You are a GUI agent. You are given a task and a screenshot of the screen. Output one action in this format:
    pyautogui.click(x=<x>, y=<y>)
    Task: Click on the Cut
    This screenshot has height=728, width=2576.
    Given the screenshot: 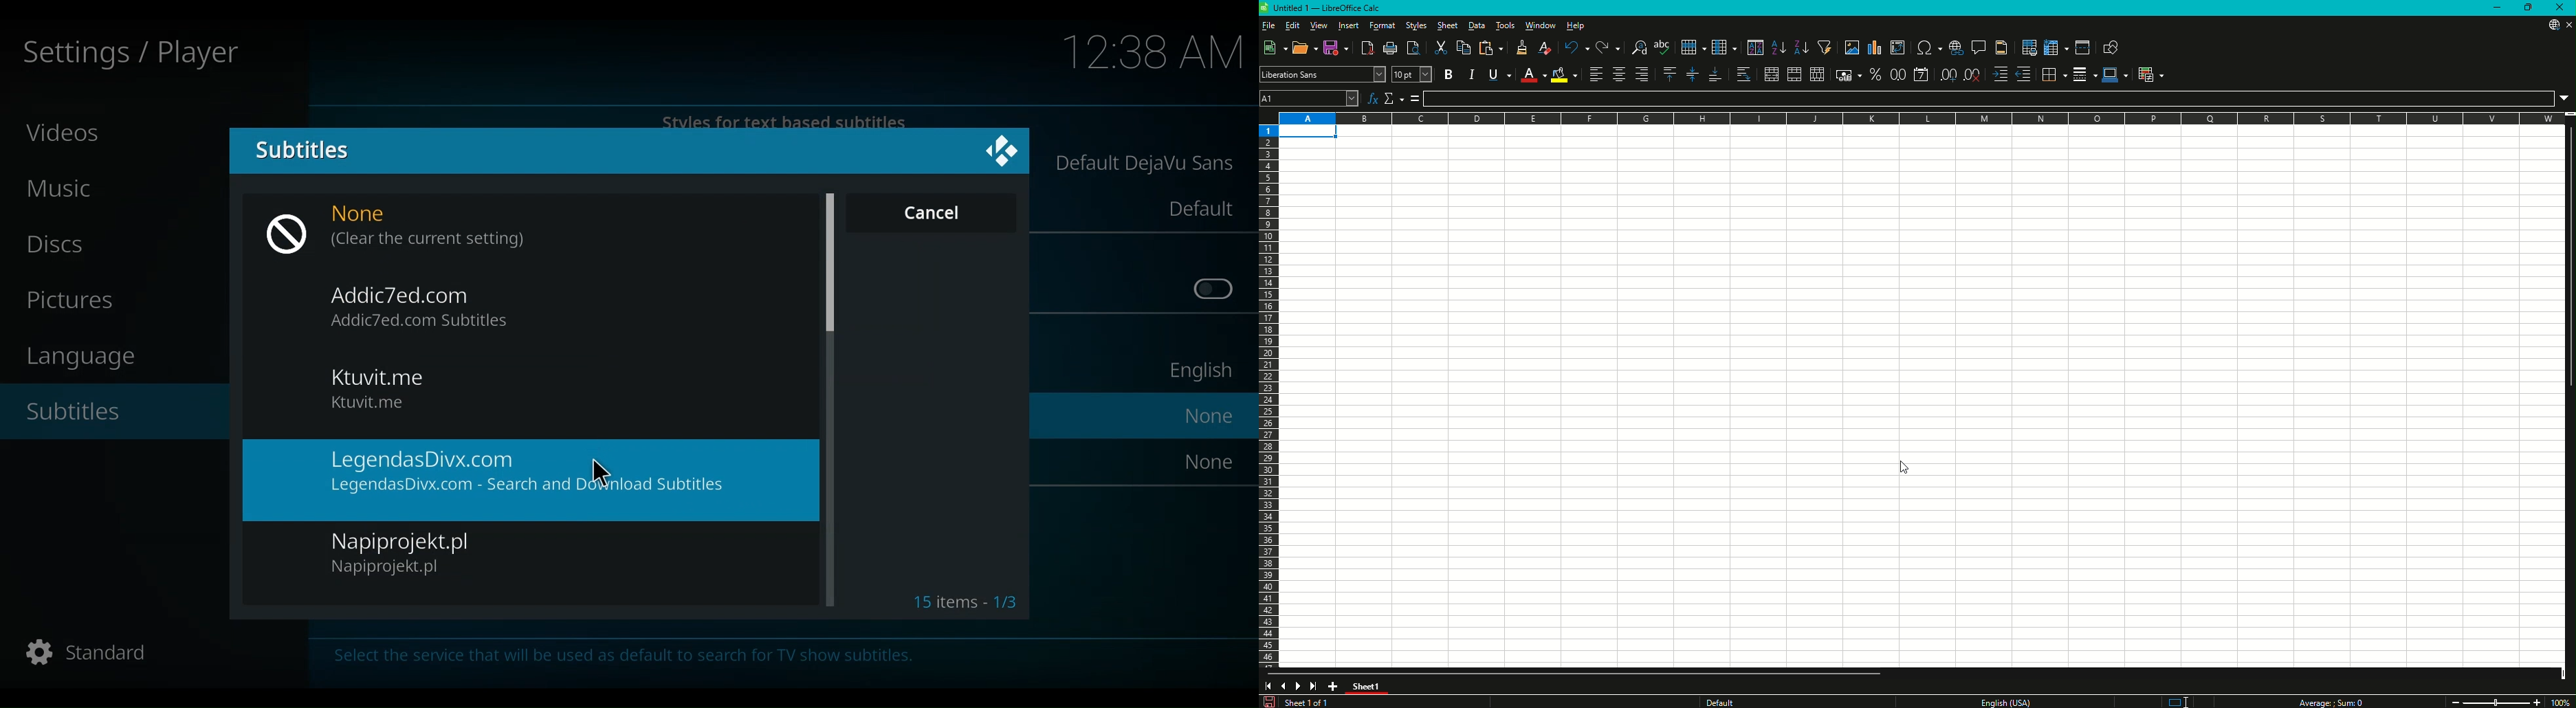 What is the action you would take?
    pyautogui.click(x=1441, y=47)
    